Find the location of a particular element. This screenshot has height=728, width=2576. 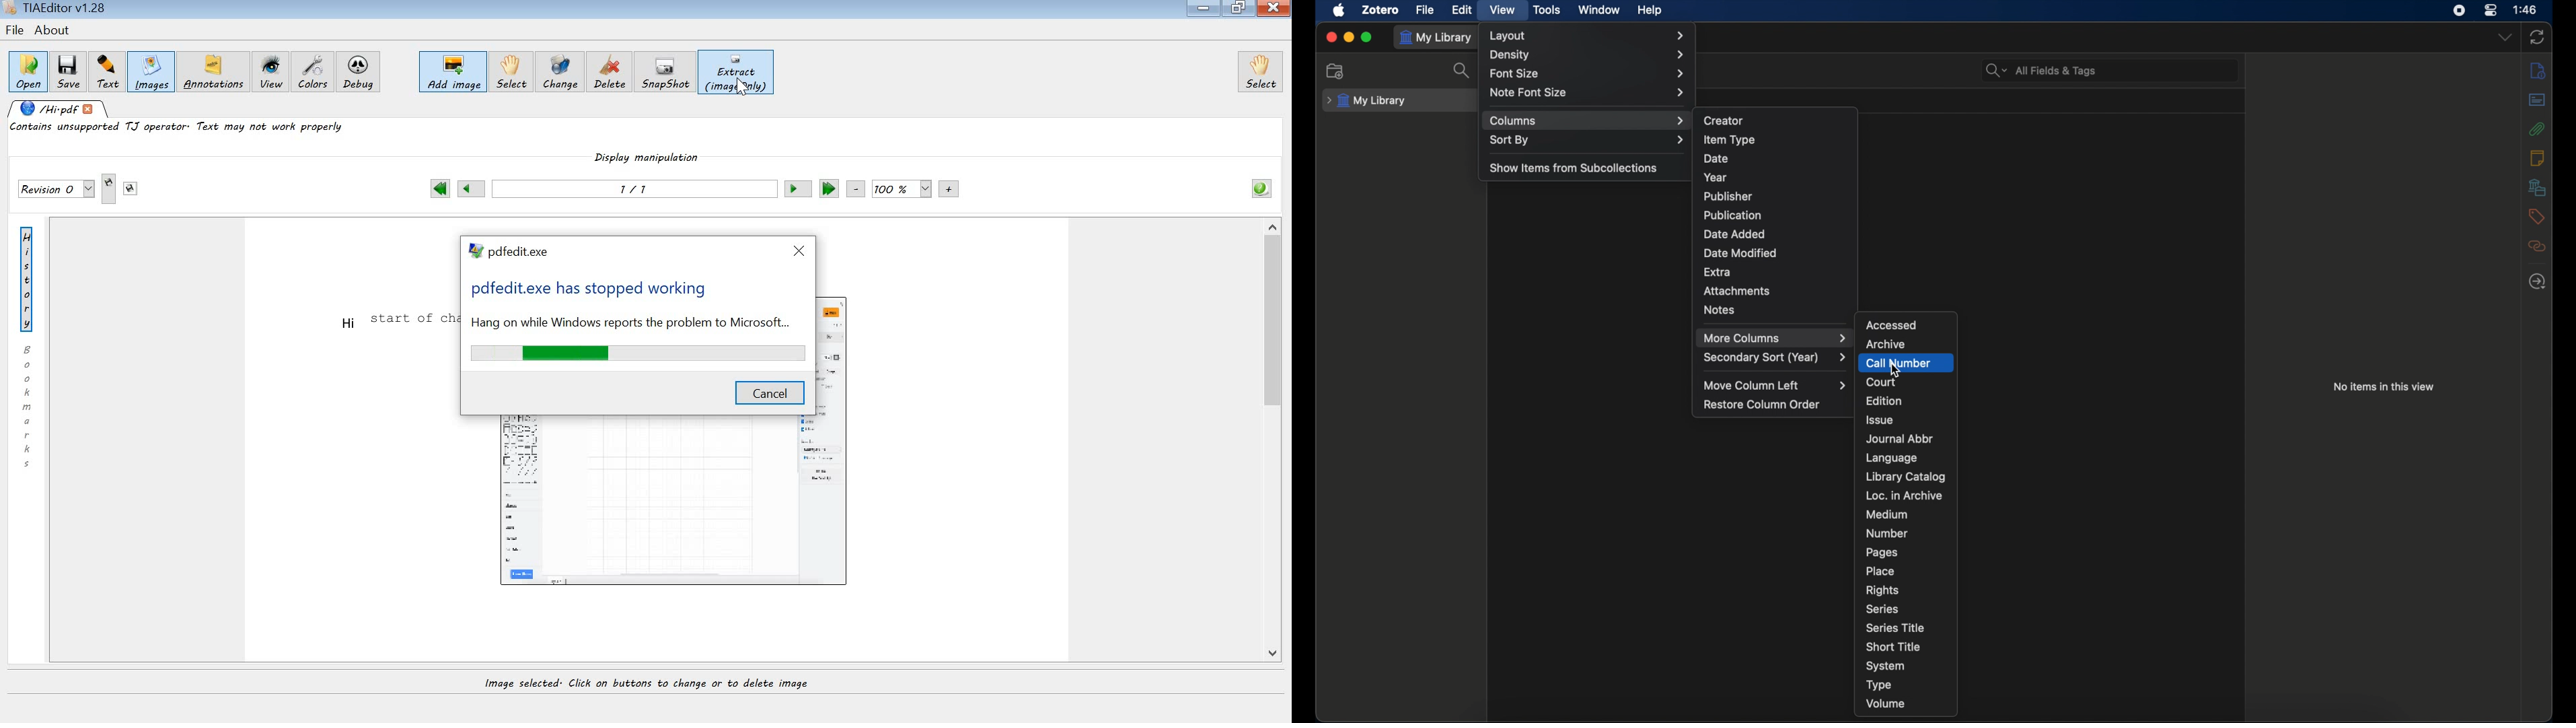

number is located at coordinates (1887, 533).